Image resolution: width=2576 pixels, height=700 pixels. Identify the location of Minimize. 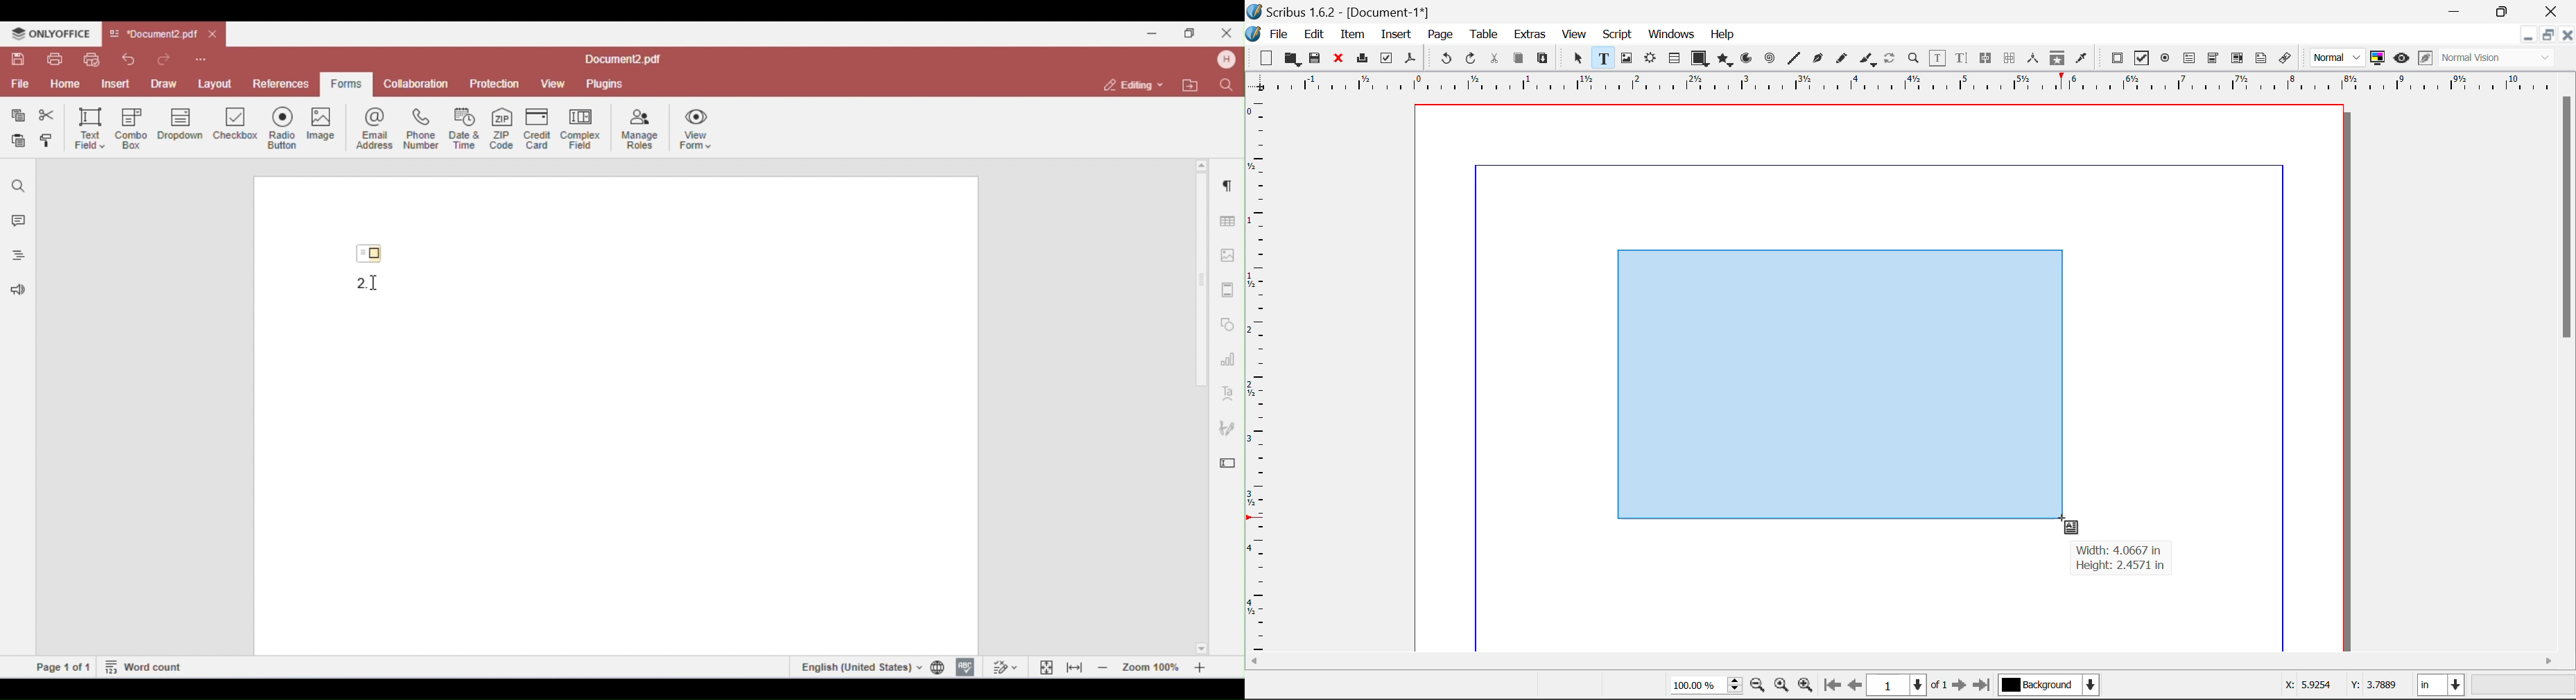
(2505, 10).